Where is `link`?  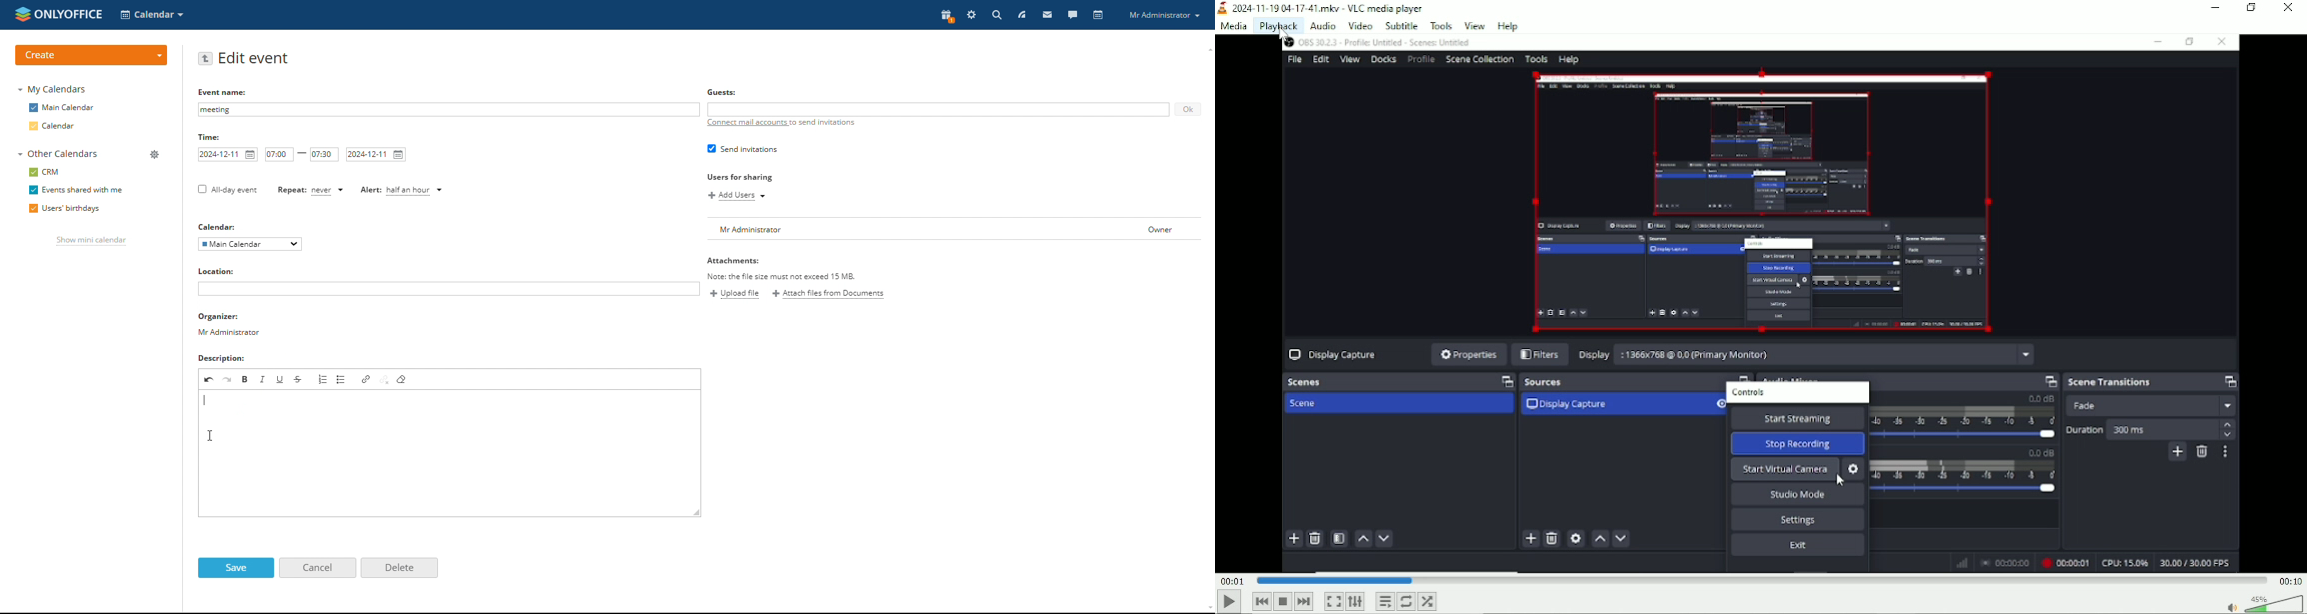
link is located at coordinates (367, 379).